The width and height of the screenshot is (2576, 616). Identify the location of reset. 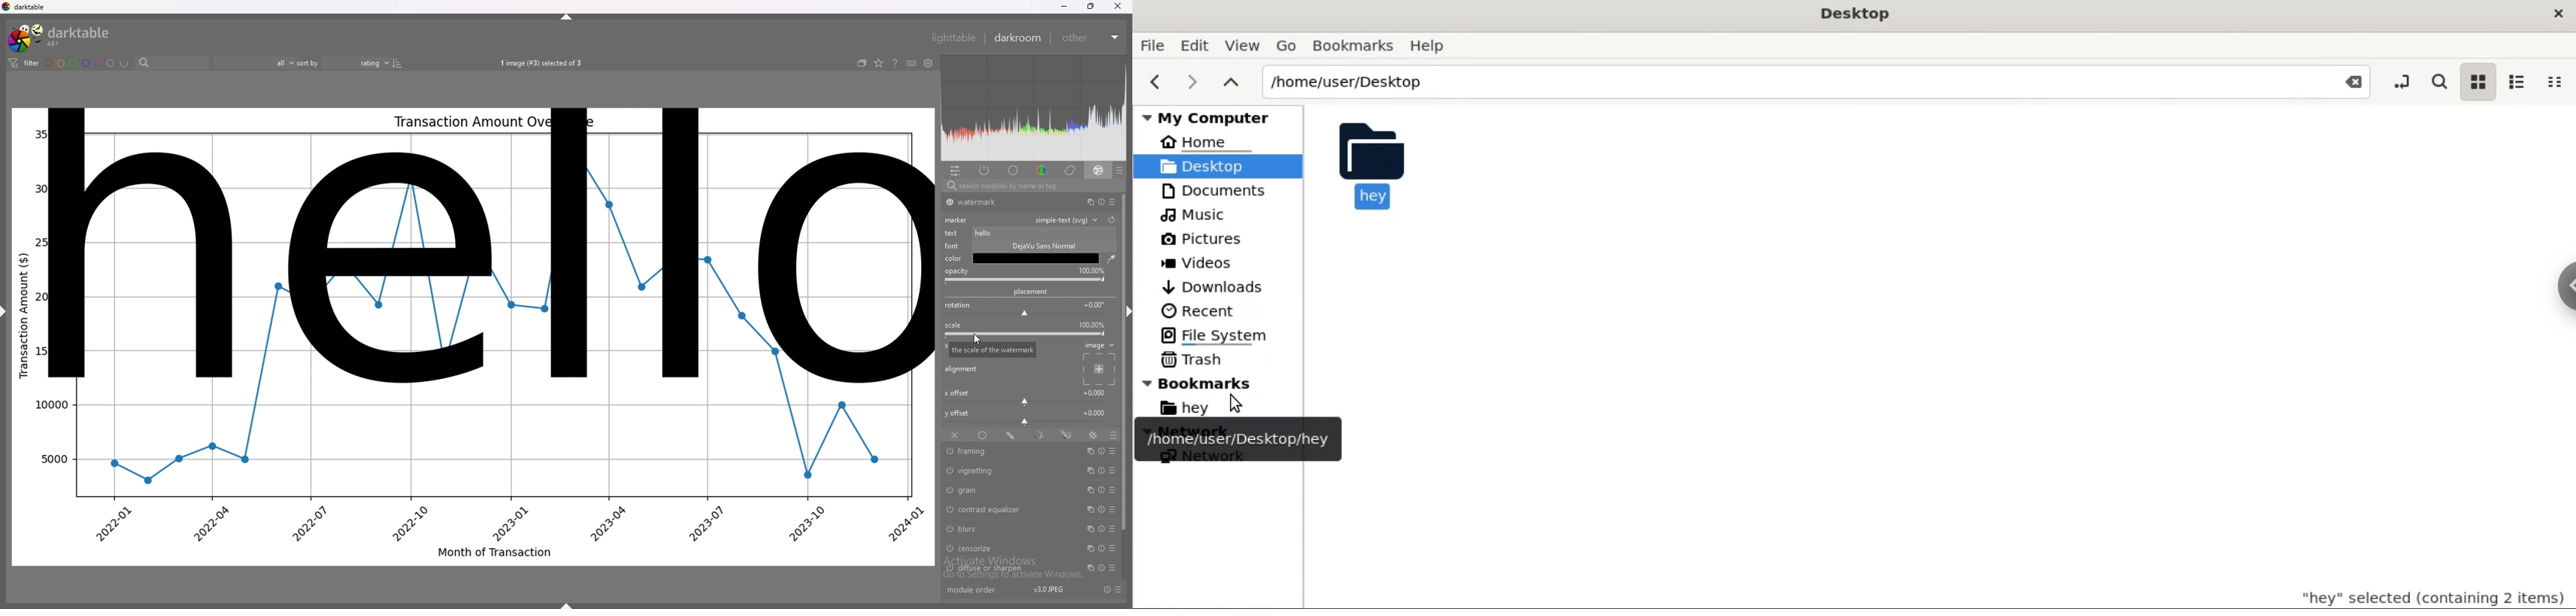
(1101, 490).